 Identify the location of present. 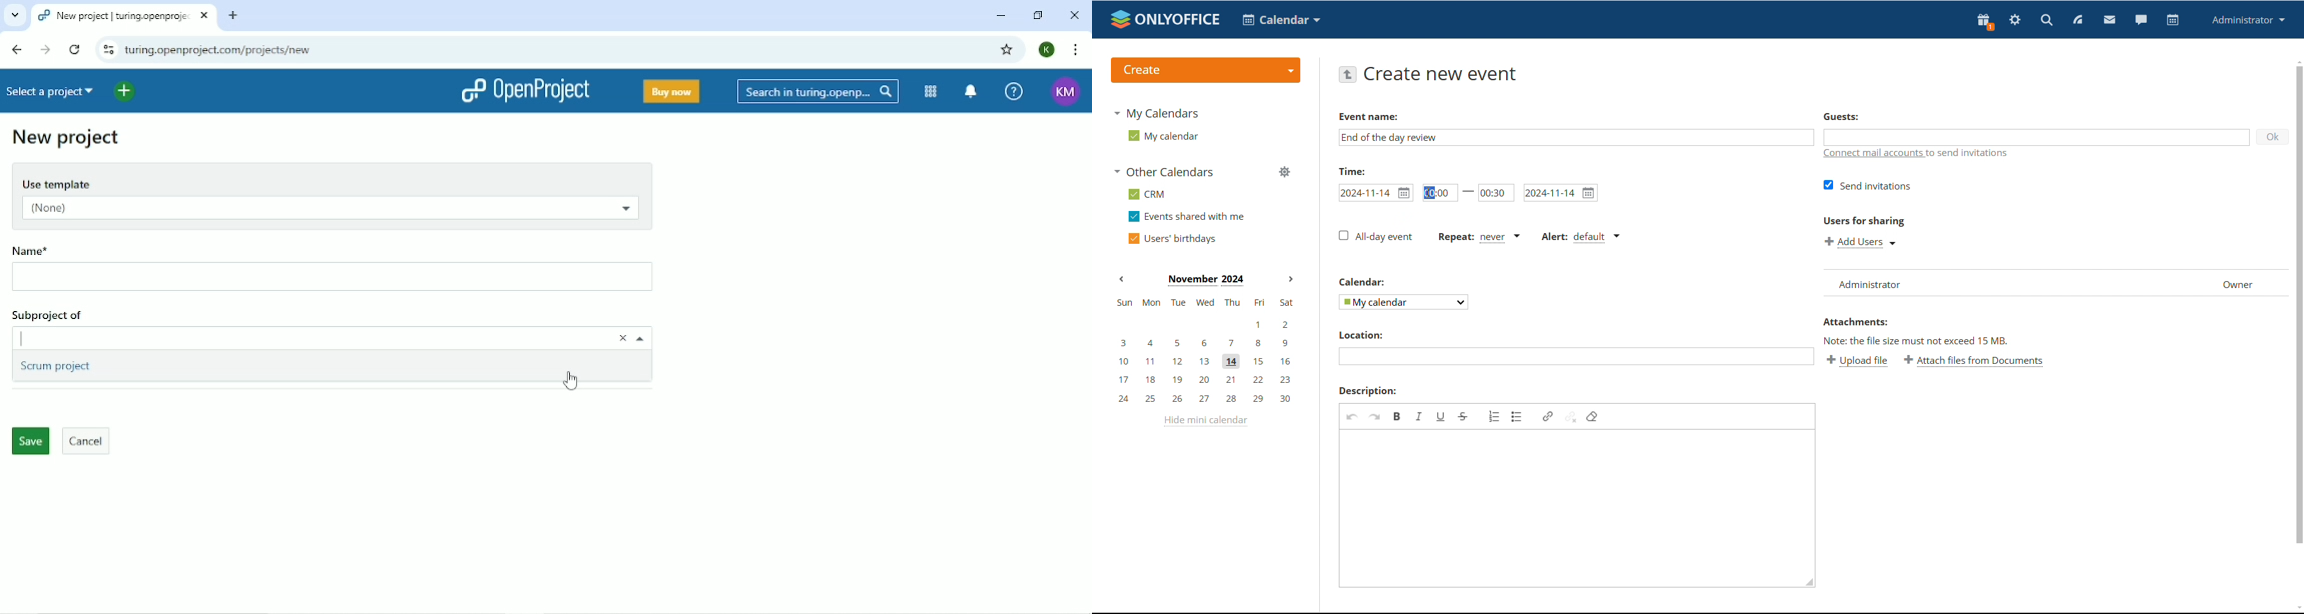
(1985, 21).